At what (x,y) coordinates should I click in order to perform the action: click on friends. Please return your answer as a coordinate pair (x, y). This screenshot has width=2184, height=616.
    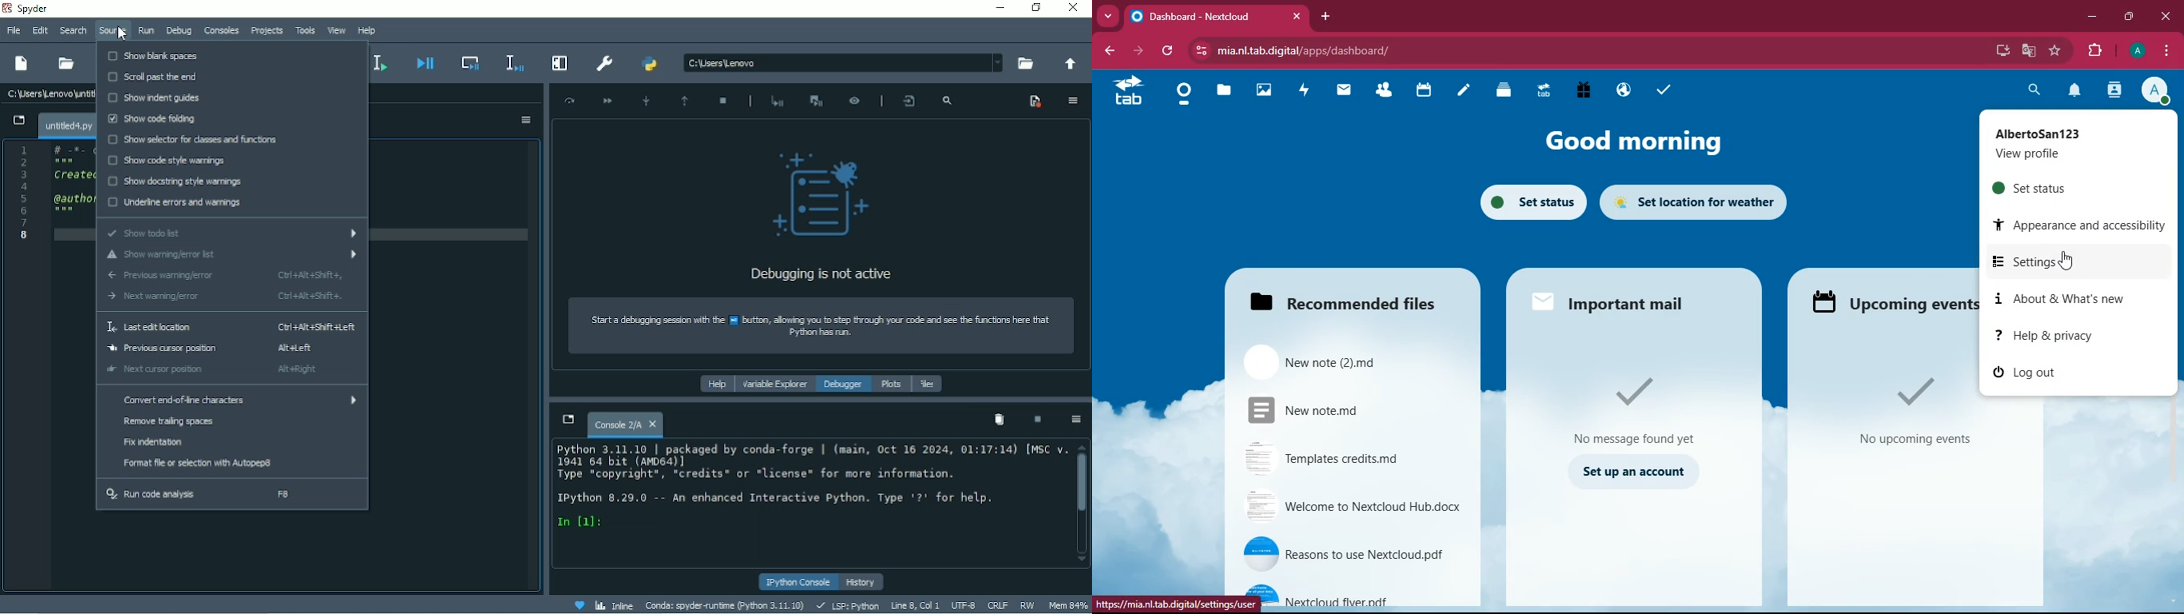
    Looking at the image, I should click on (1388, 90).